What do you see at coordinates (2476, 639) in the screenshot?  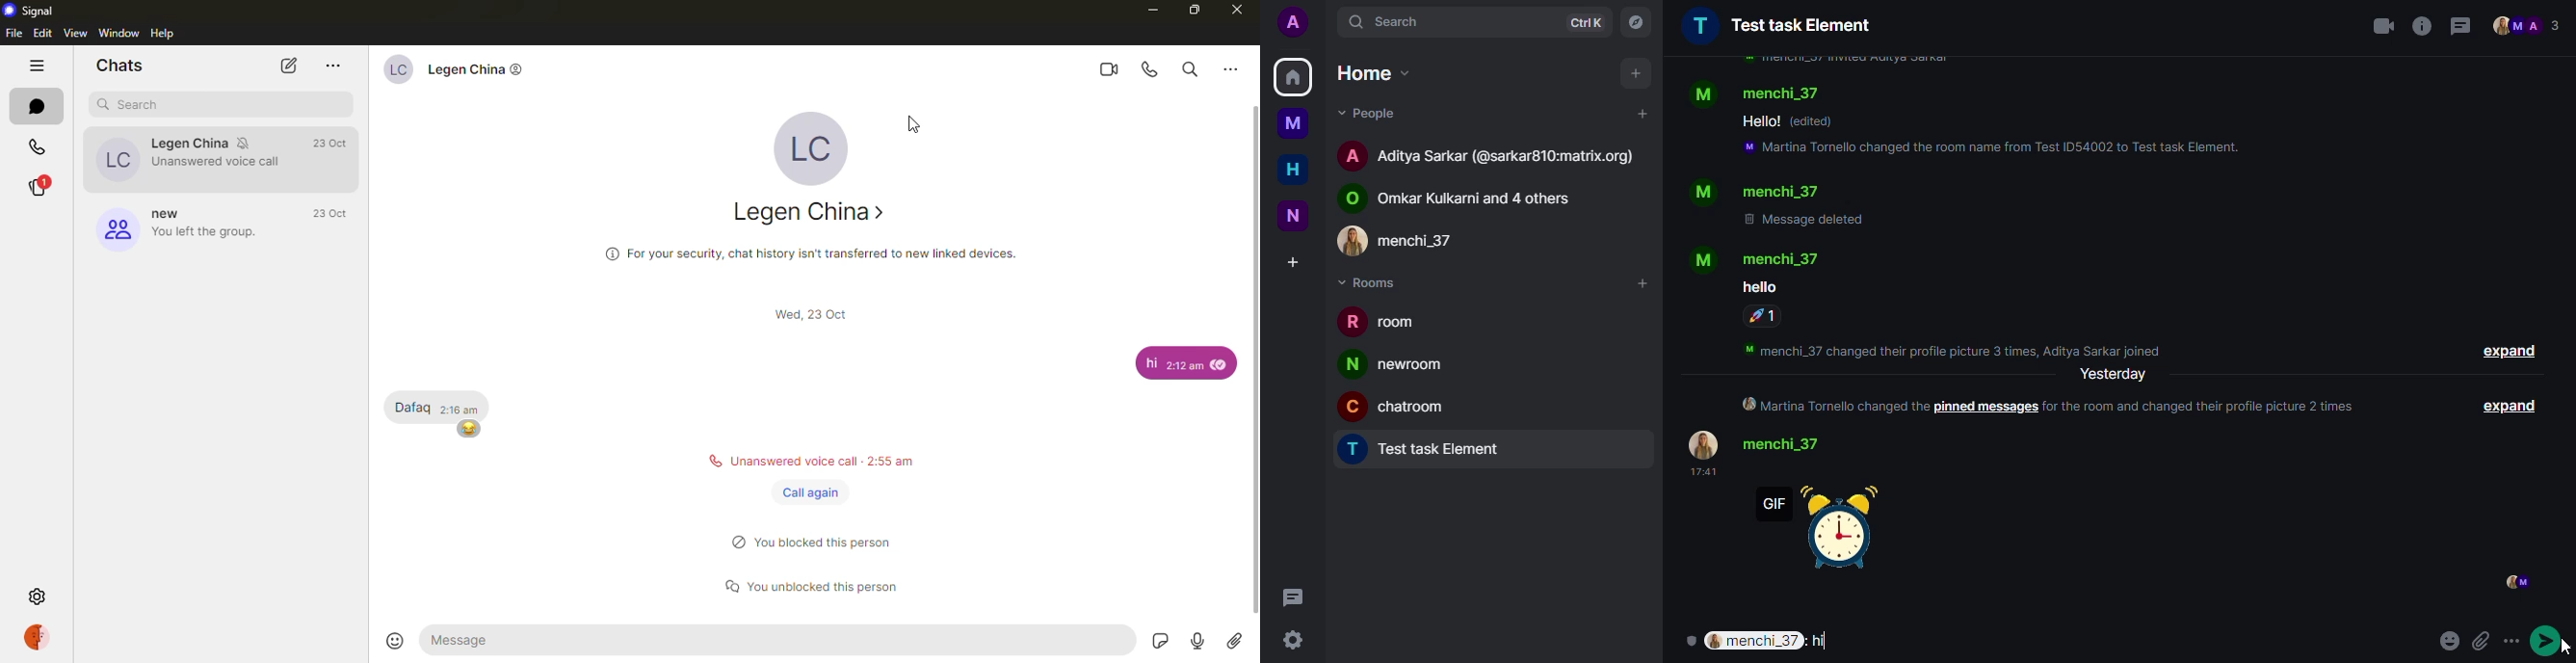 I see `attach` at bounding box center [2476, 639].